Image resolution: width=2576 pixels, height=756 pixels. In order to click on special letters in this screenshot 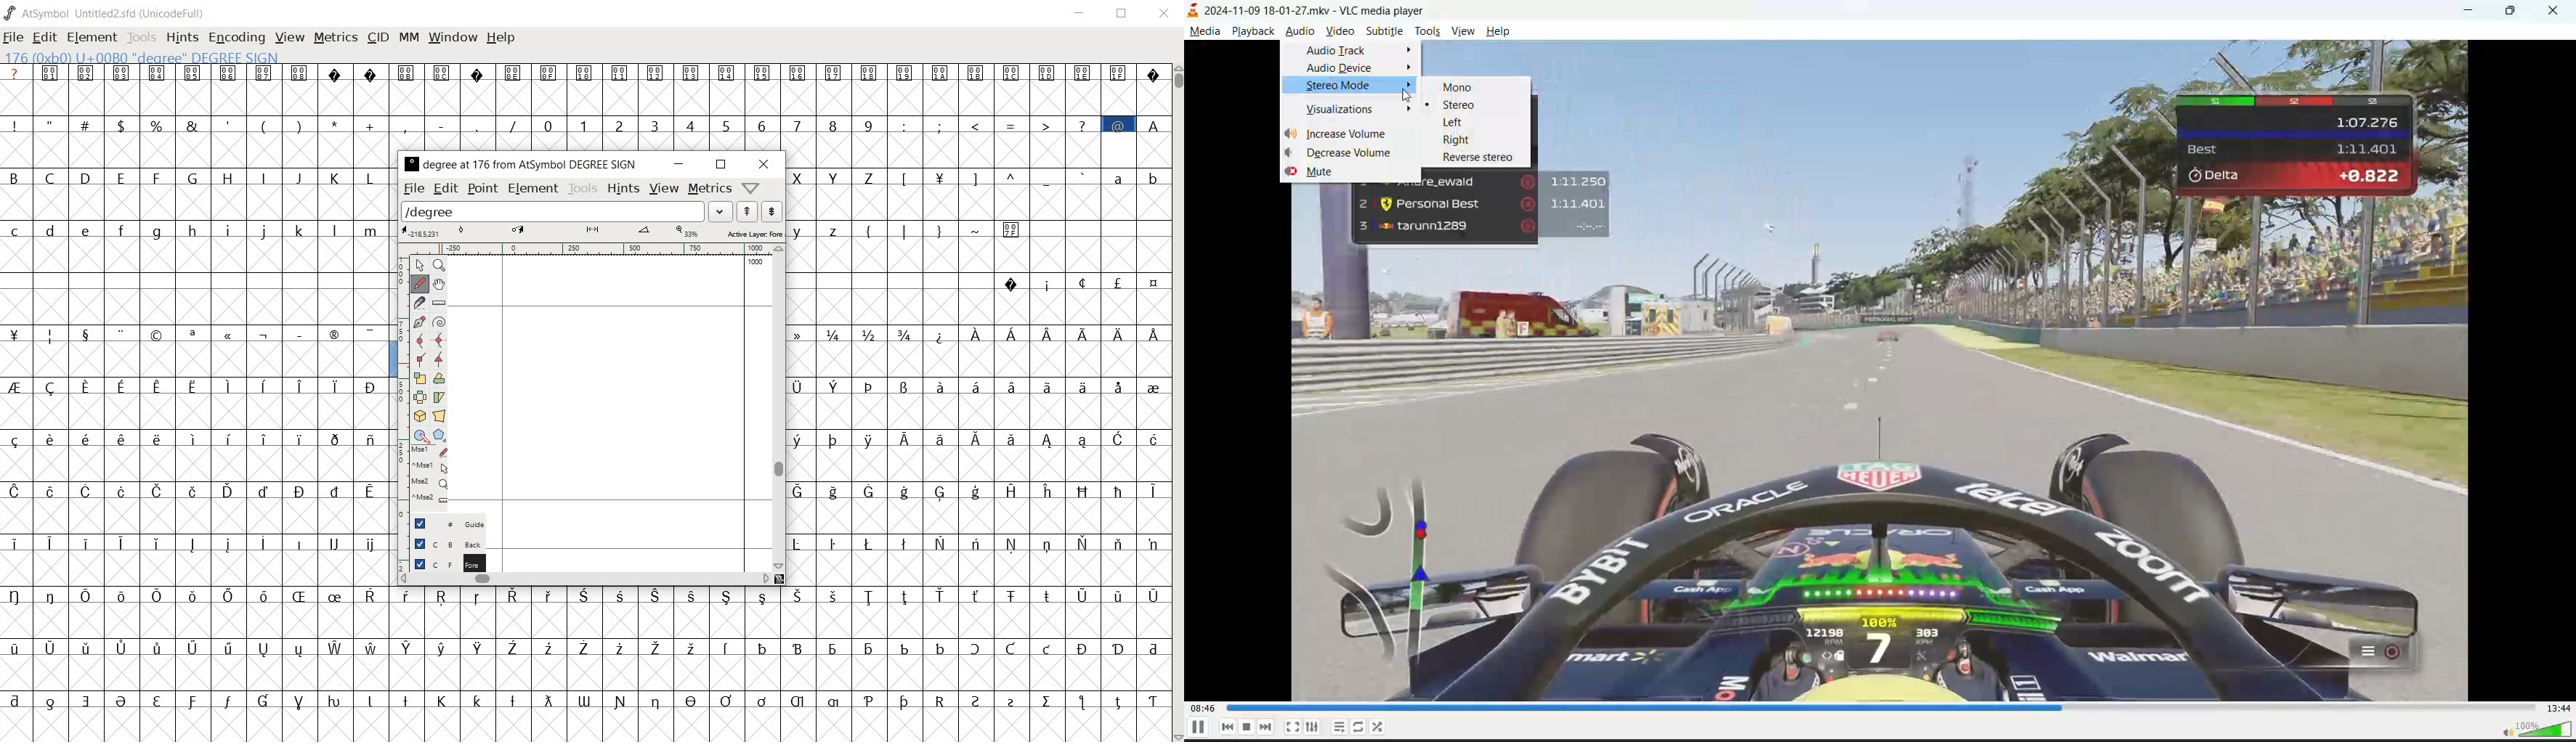, I will do `click(781, 597)`.